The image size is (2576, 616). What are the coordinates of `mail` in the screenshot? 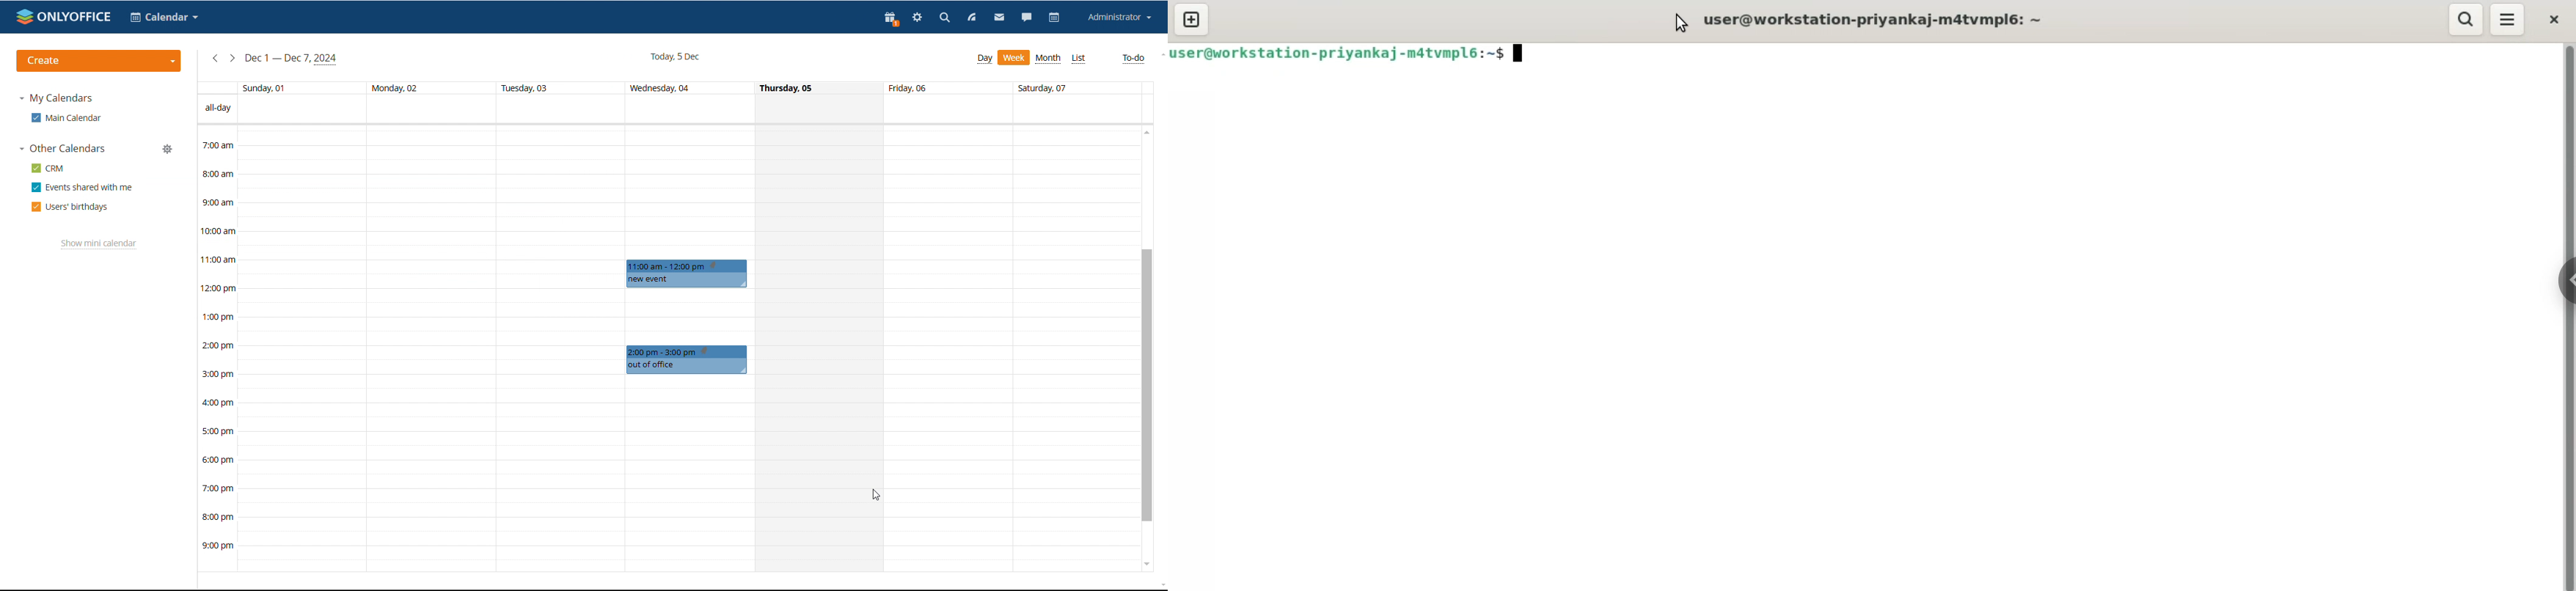 It's located at (998, 19).